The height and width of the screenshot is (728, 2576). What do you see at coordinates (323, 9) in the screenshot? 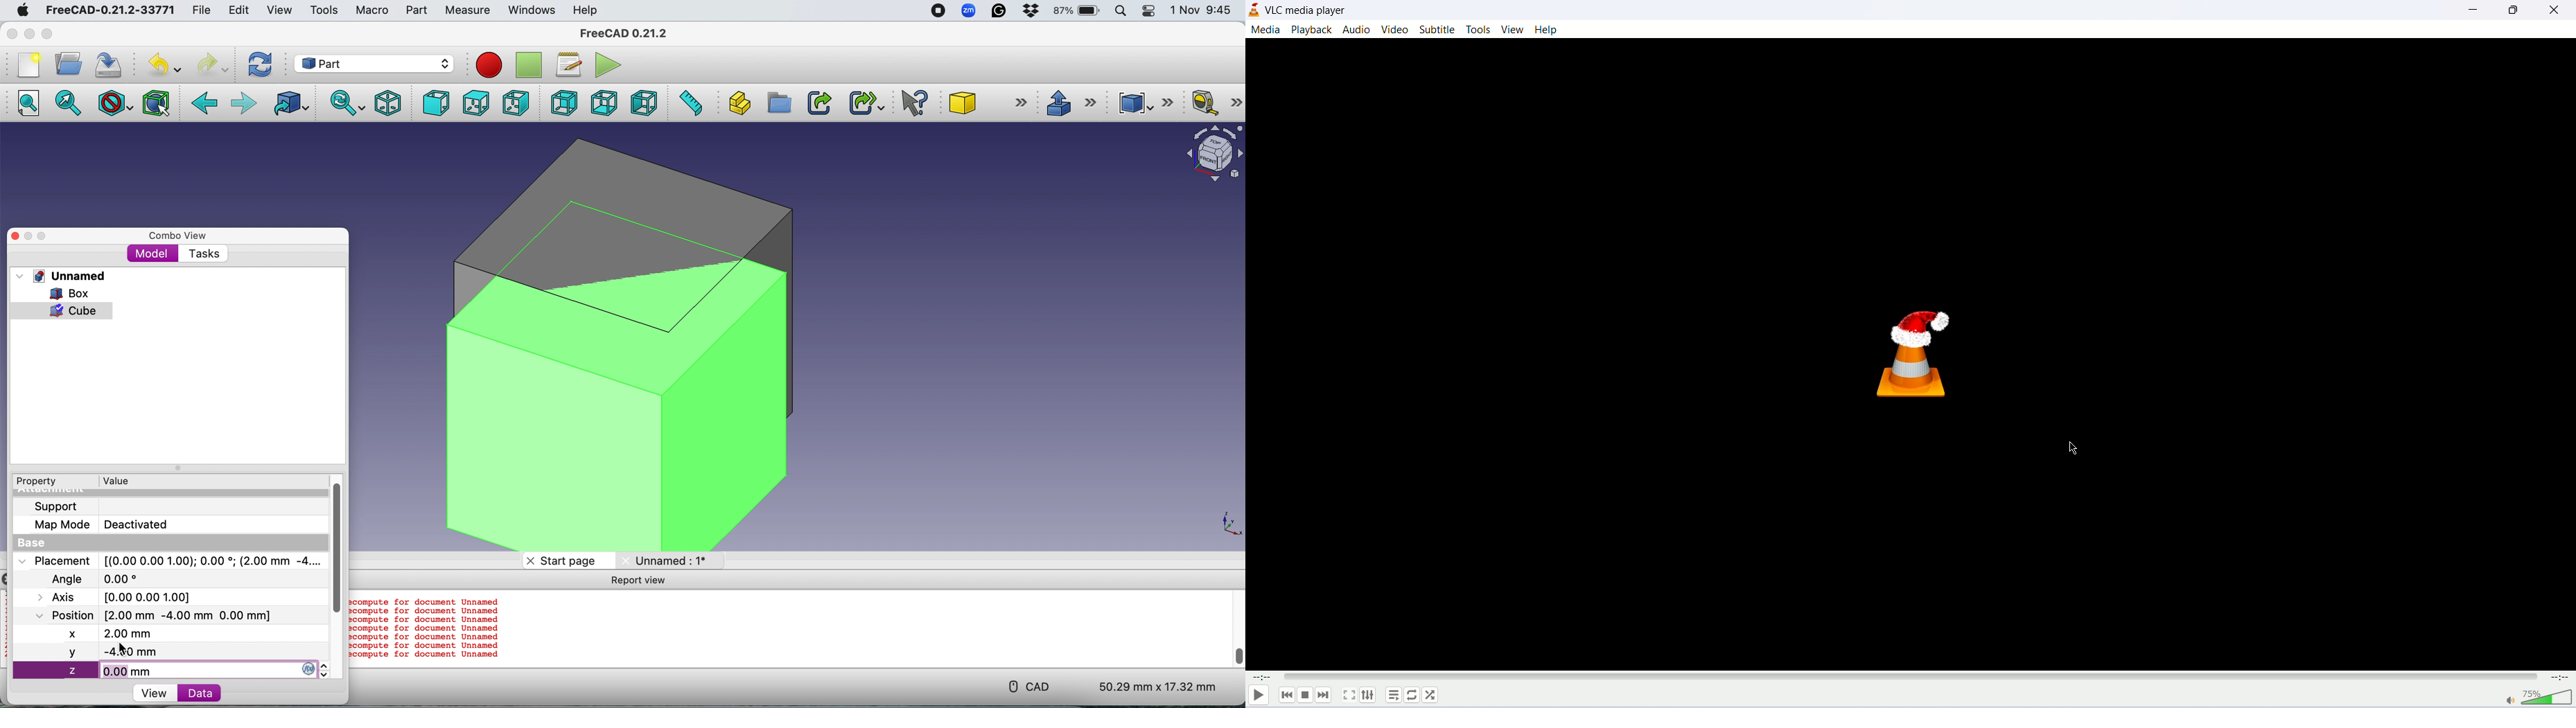
I see `Tools` at bounding box center [323, 9].